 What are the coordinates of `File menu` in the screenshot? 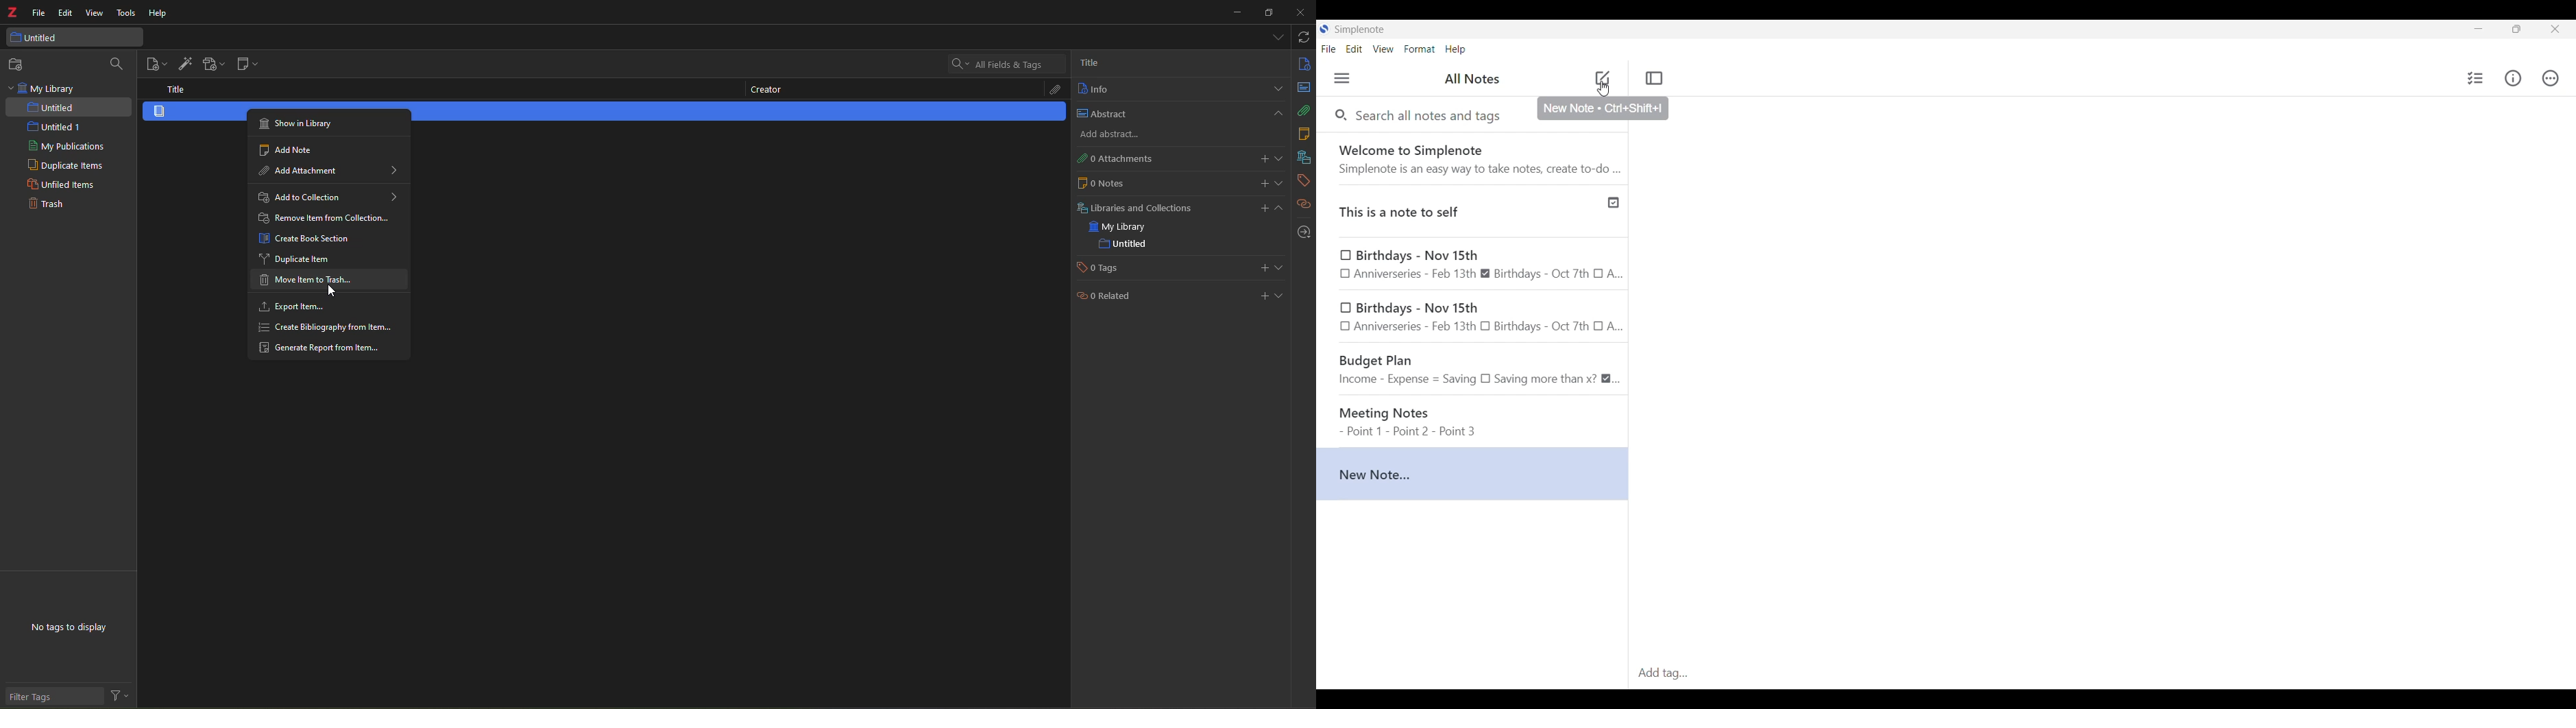 It's located at (1329, 49).